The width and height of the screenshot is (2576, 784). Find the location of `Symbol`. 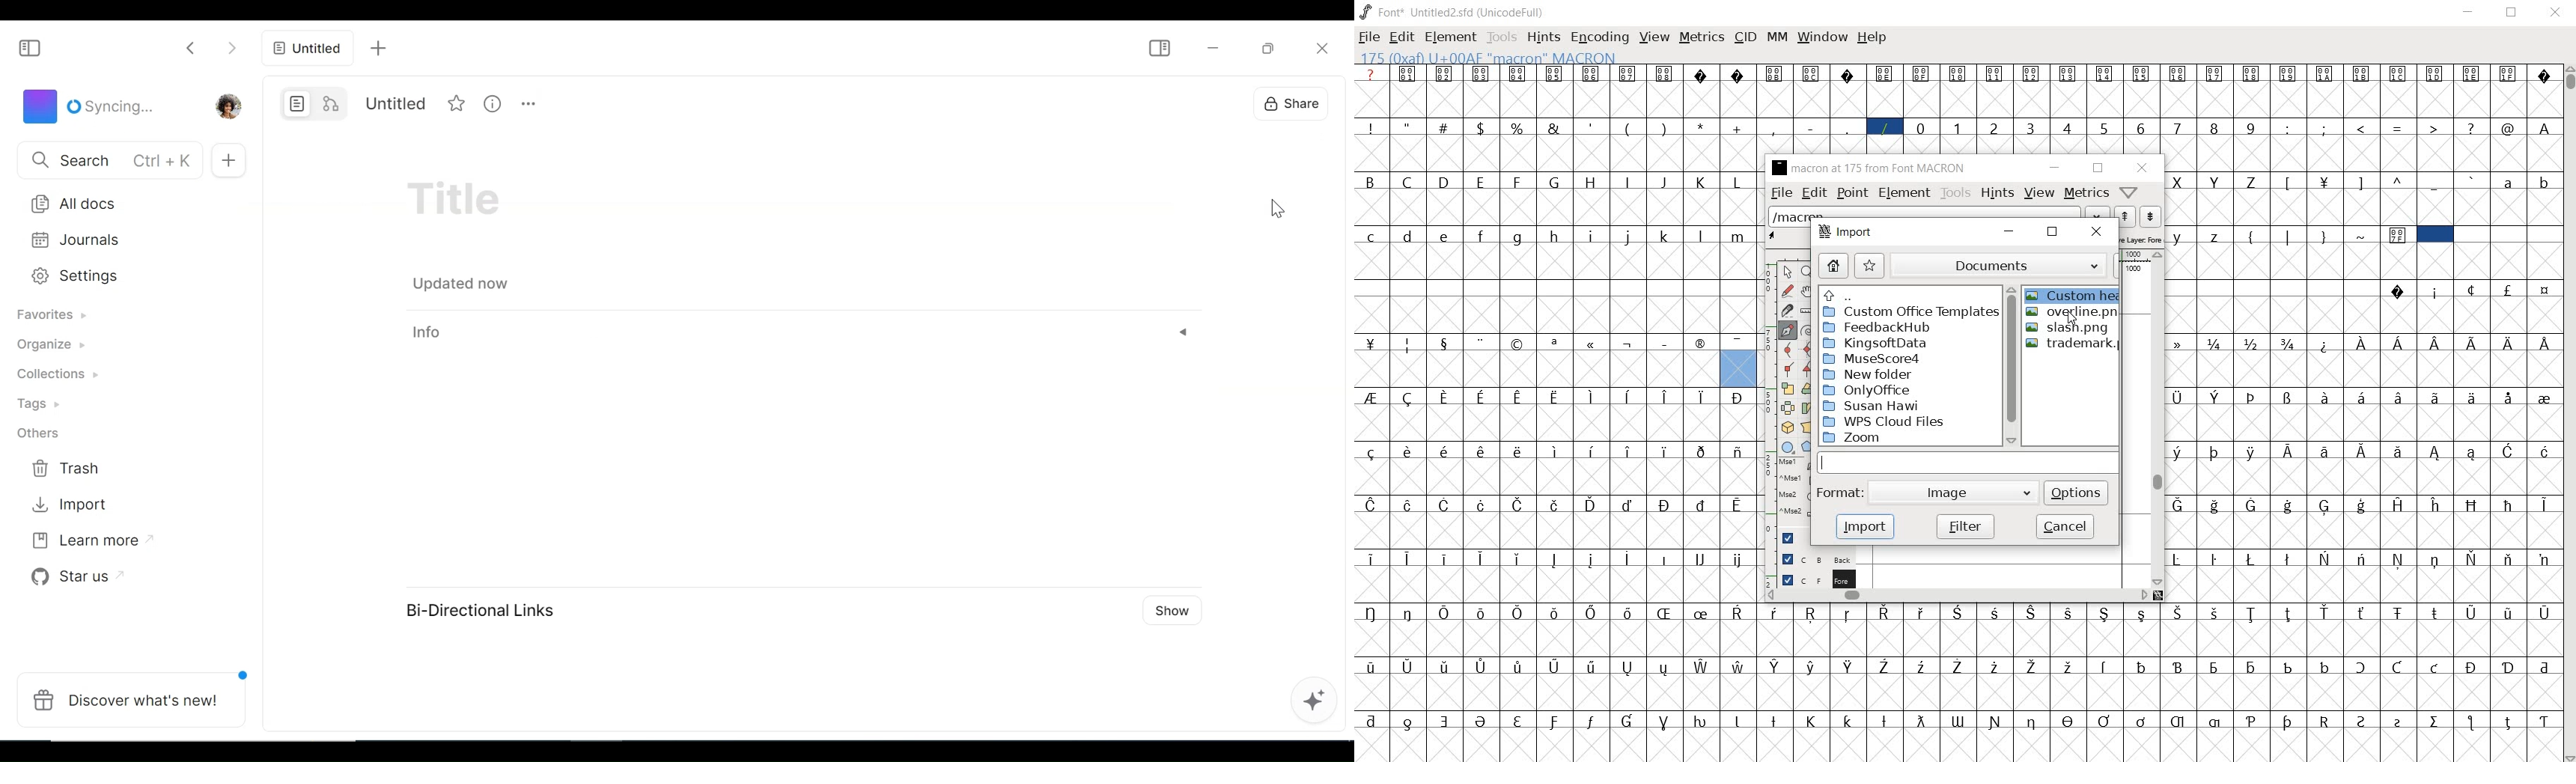

Symbol is located at coordinates (2508, 289).